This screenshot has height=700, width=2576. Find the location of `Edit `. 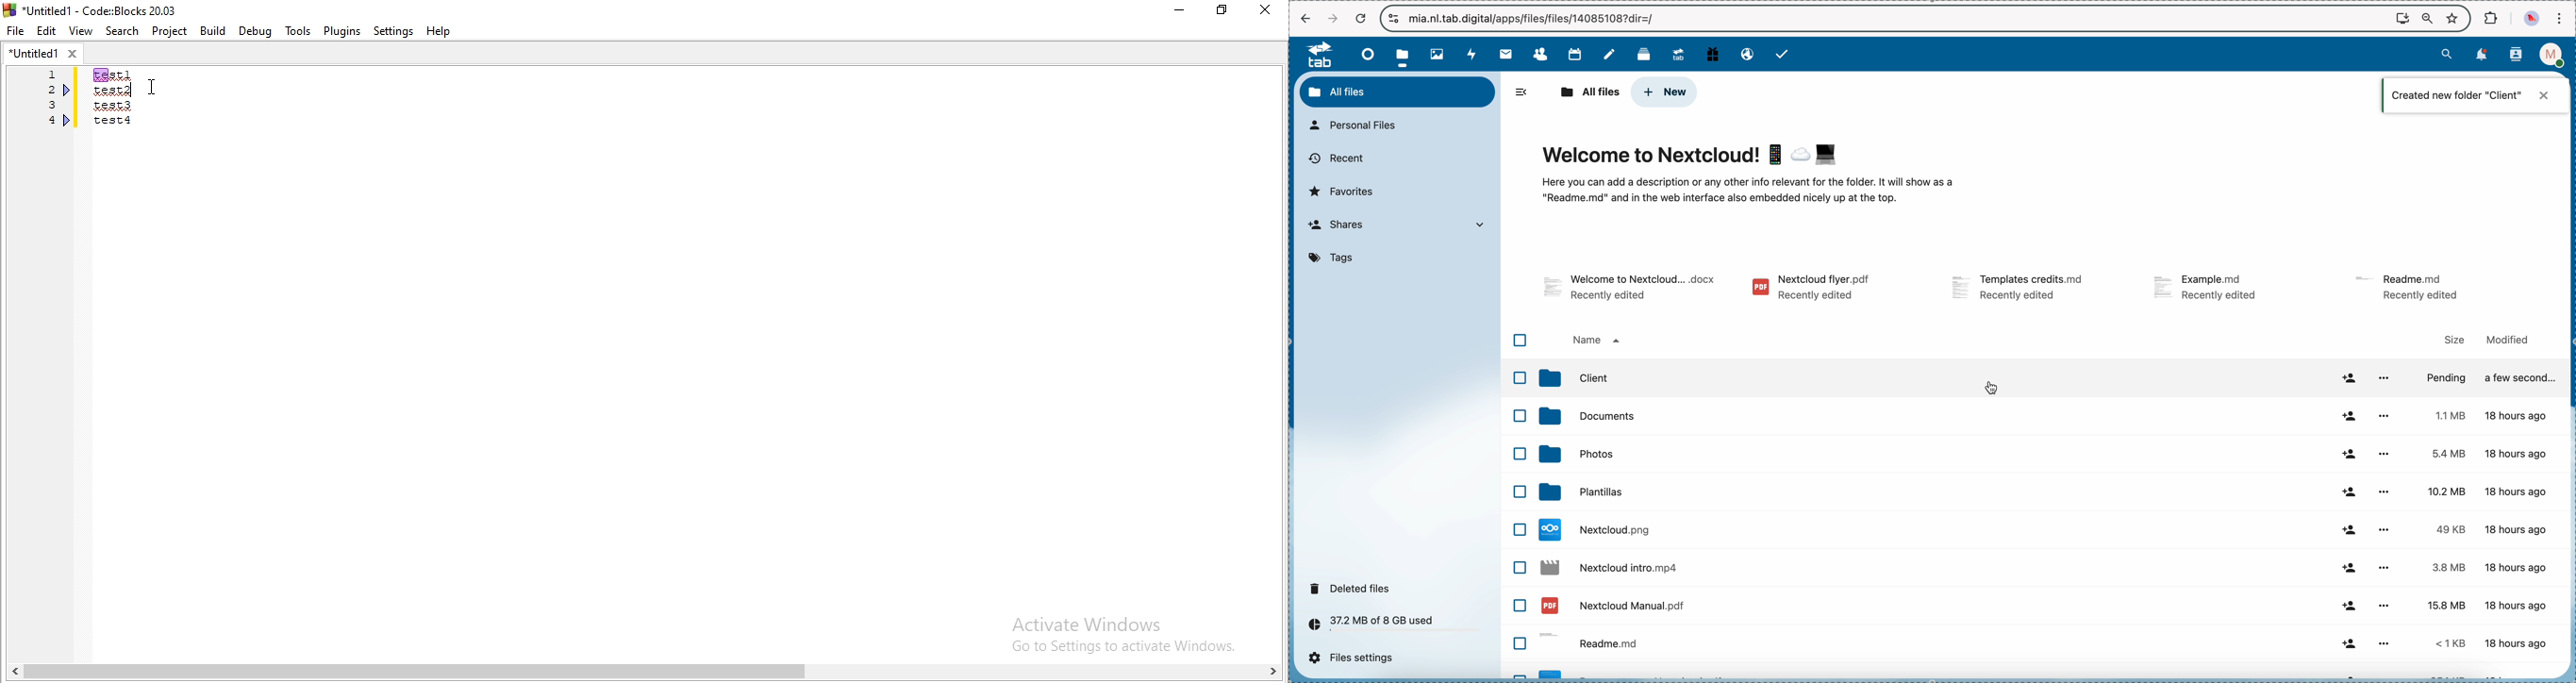

Edit  is located at coordinates (47, 31).